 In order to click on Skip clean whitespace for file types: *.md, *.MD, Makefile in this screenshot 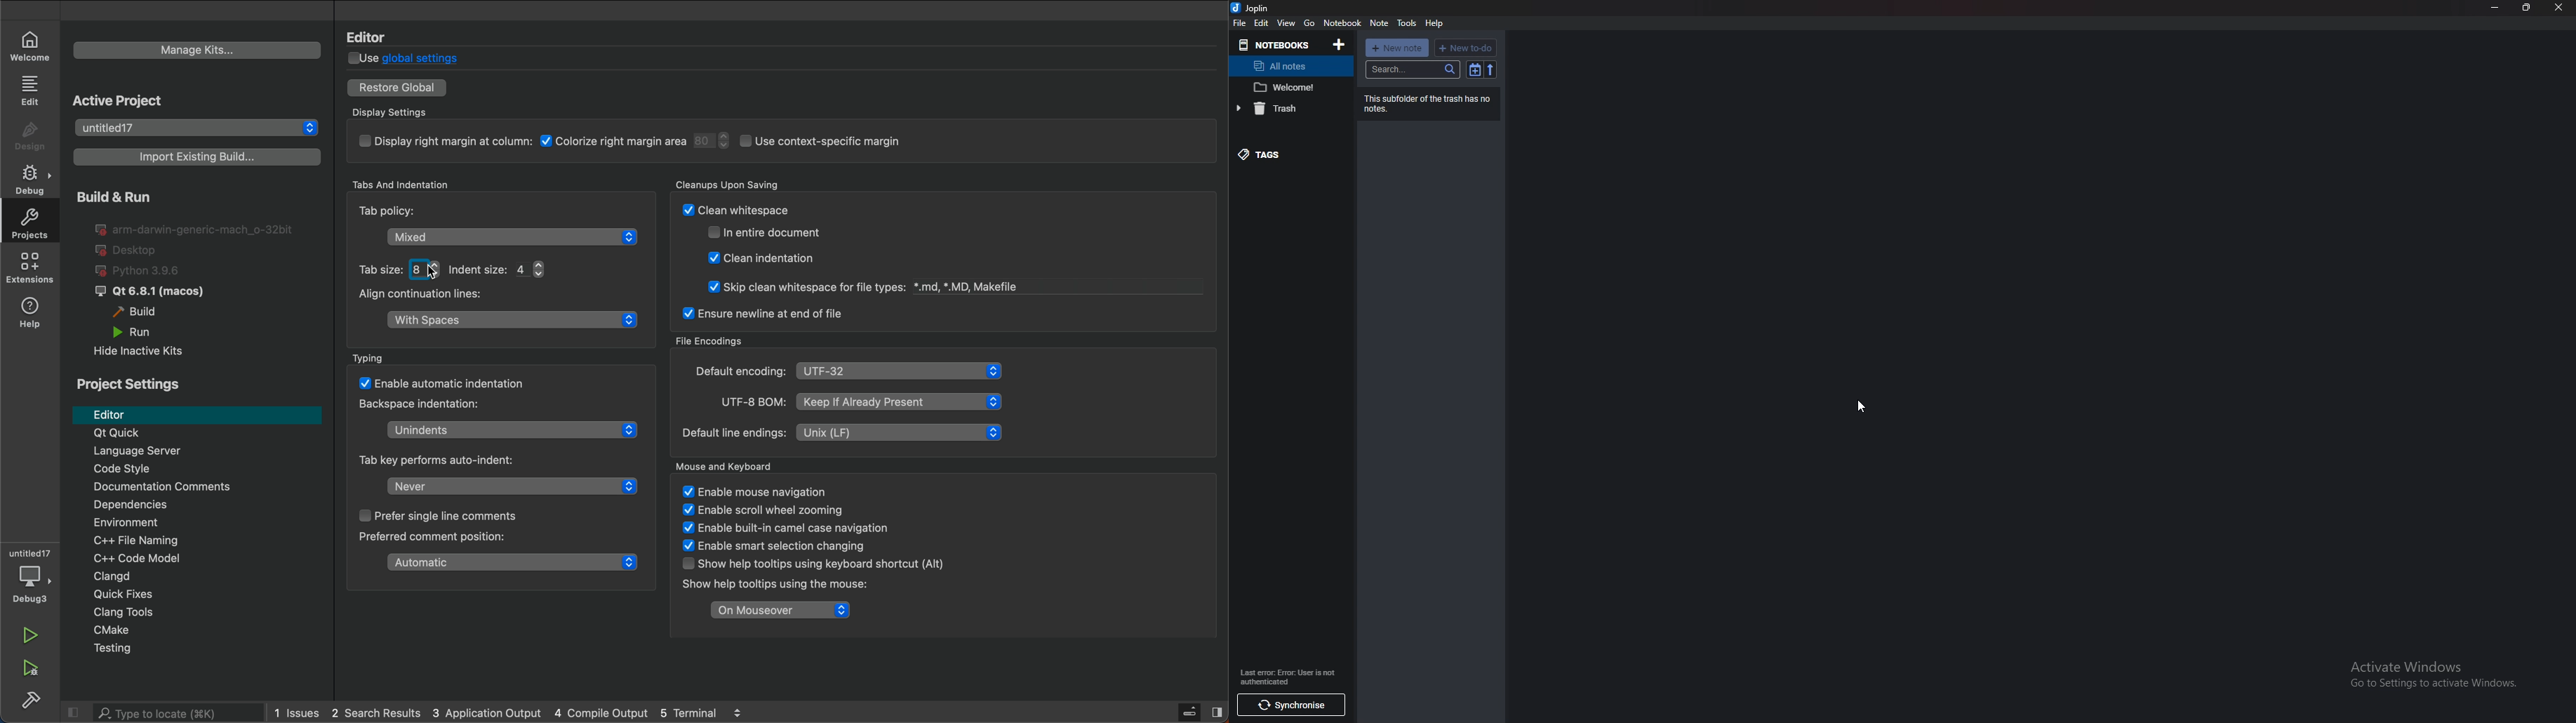, I will do `click(857, 284)`.